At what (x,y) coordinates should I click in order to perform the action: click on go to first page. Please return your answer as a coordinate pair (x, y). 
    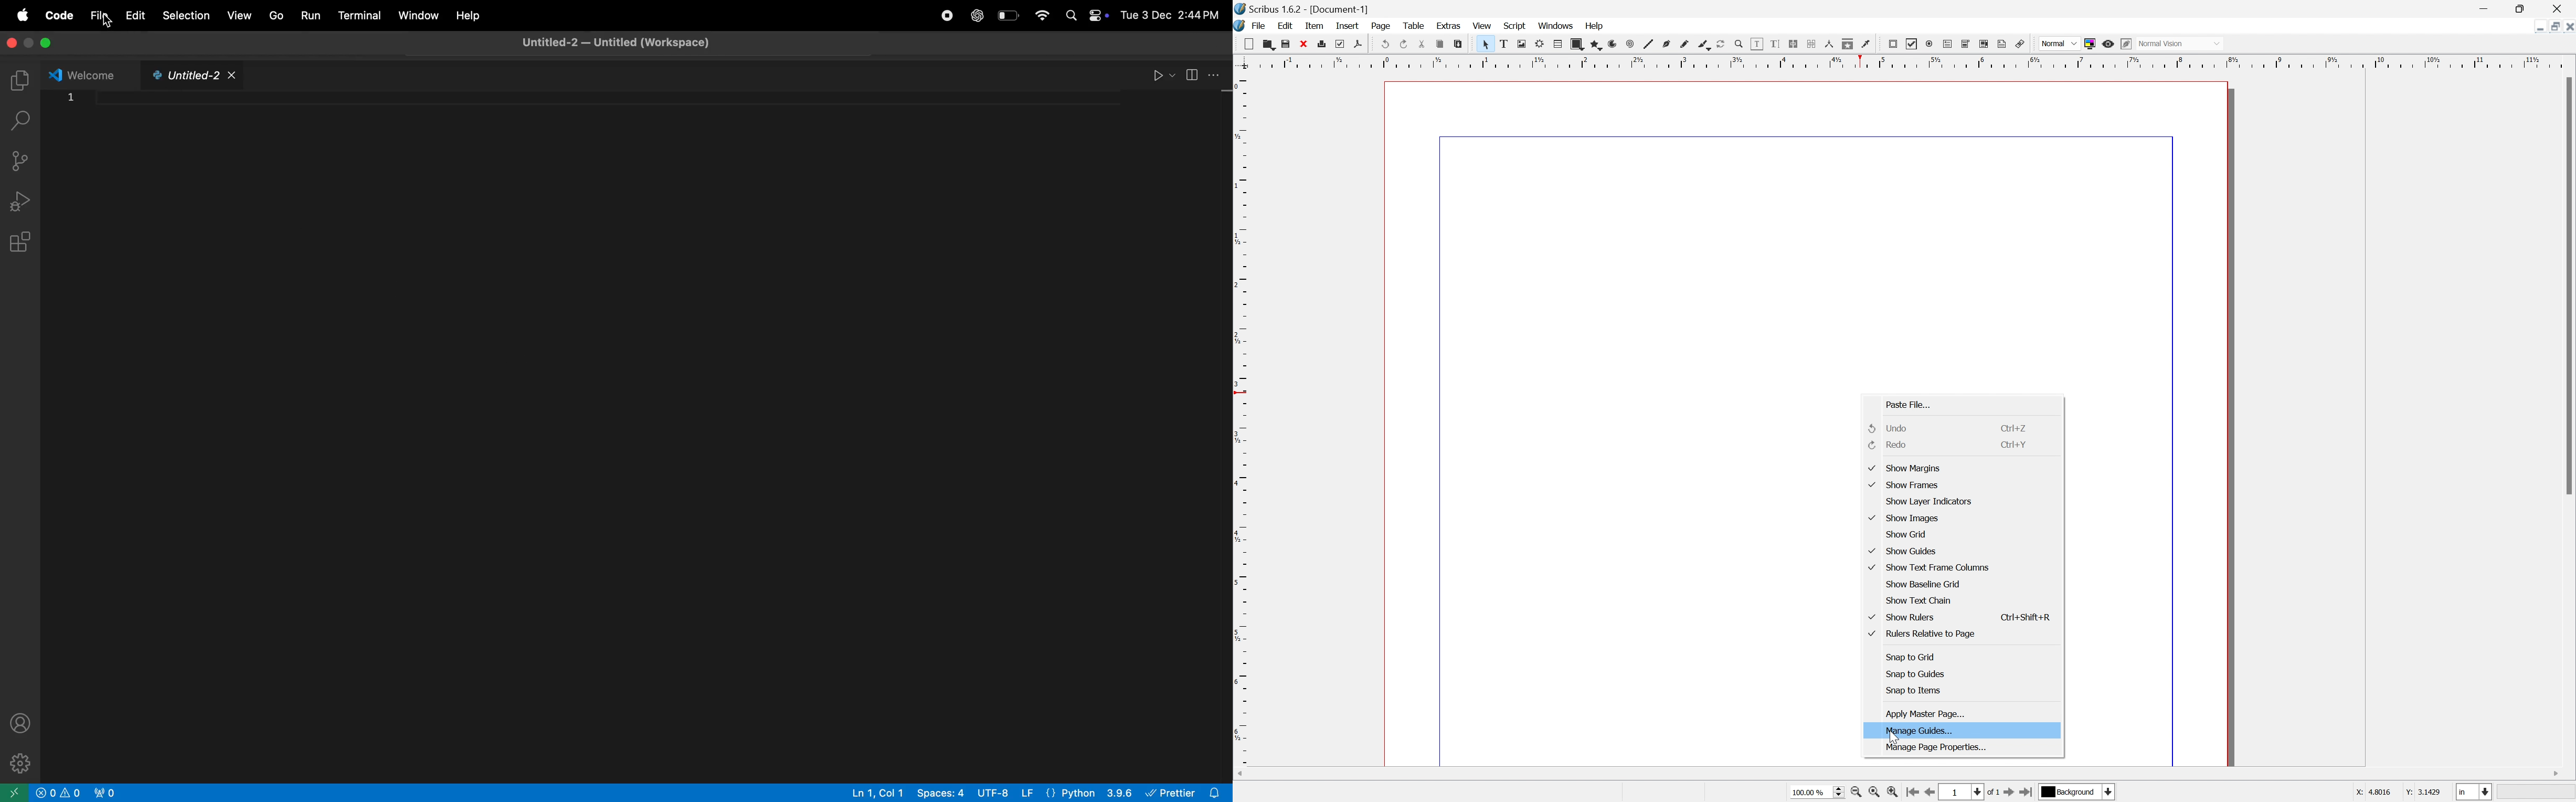
    Looking at the image, I should click on (1912, 792).